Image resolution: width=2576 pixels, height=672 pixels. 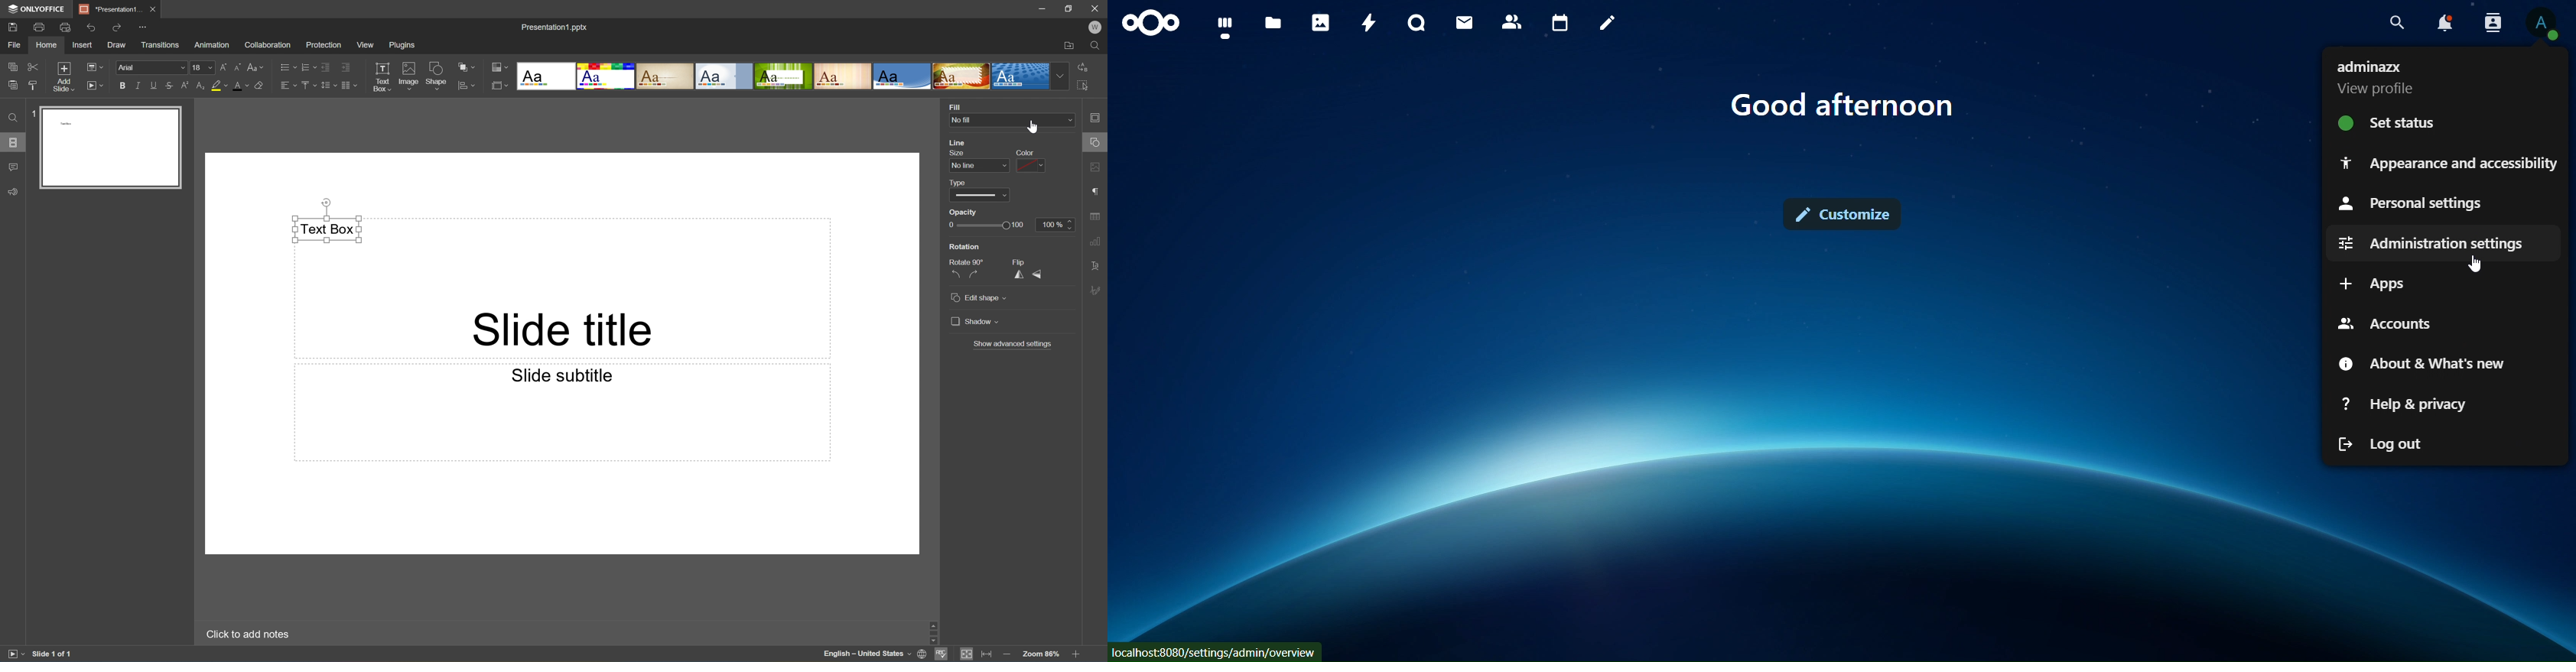 What do you see at coordinates (2382, 443) in the screenshot?
I see `log out` at bounding box center [2382, 443].